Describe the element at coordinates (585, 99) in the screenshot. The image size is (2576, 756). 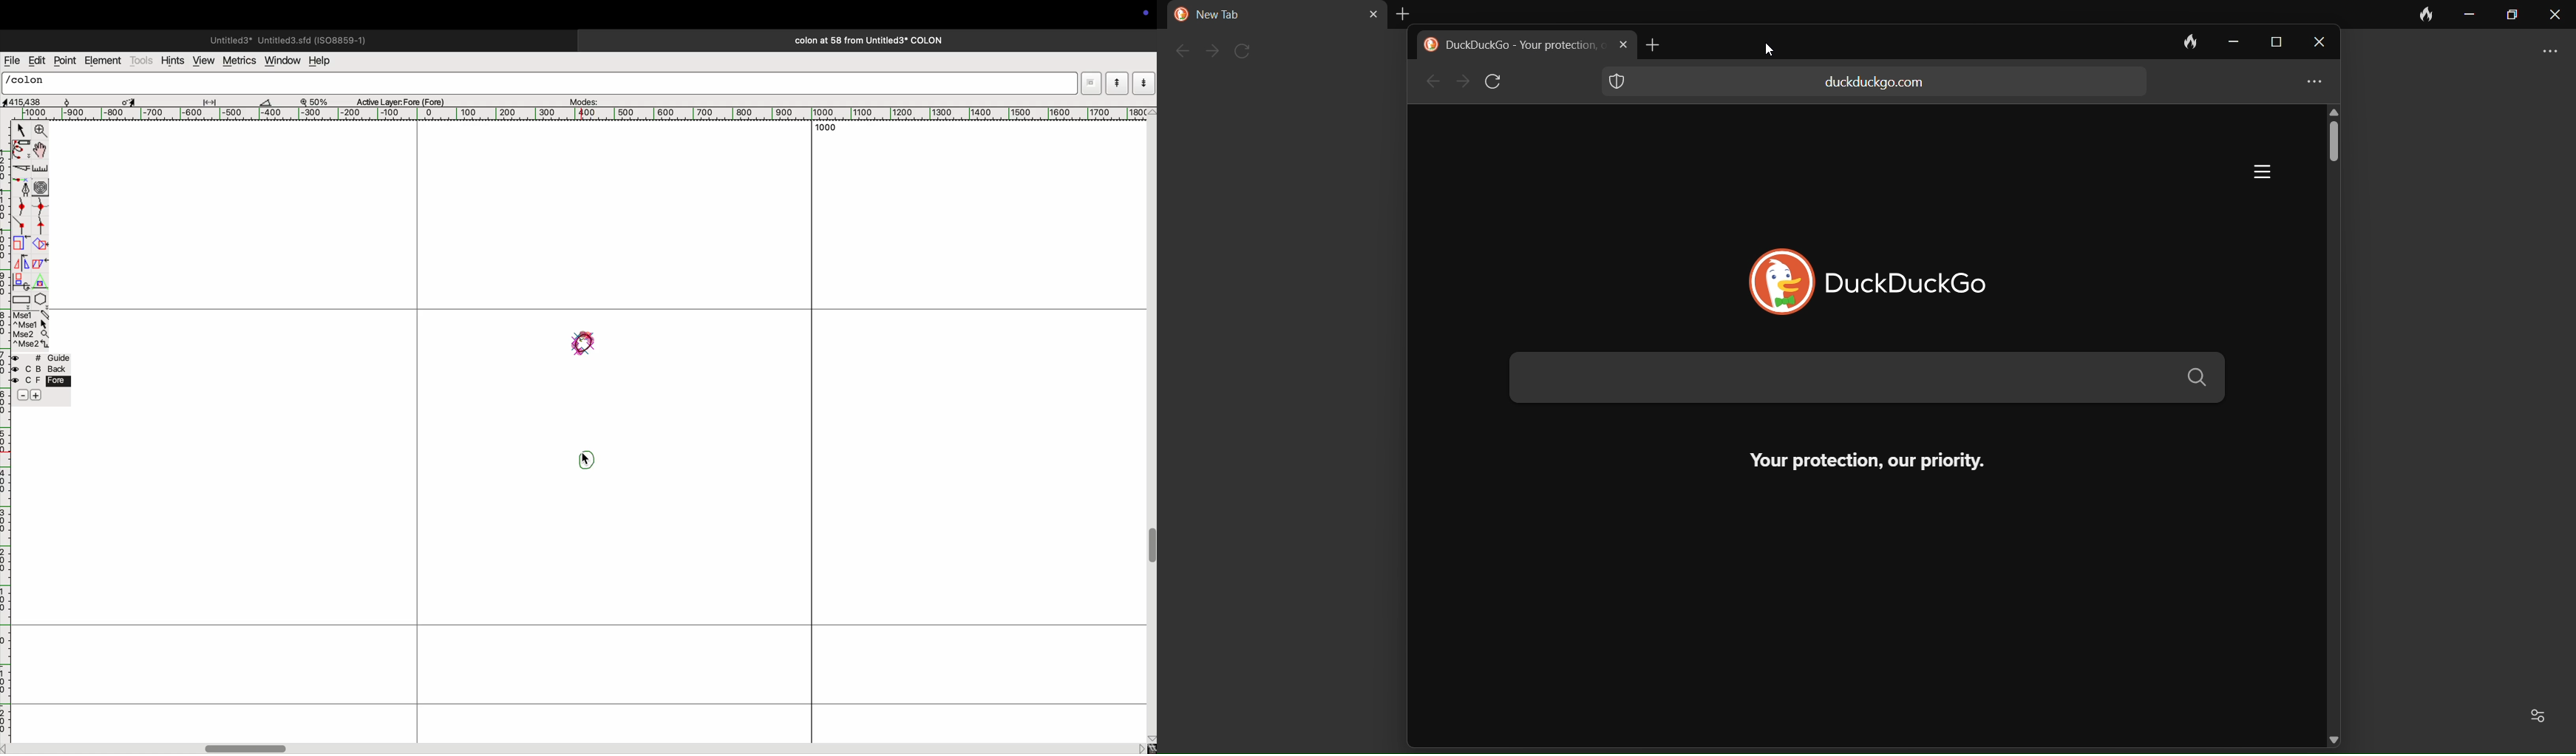
I see `modes` at that location.